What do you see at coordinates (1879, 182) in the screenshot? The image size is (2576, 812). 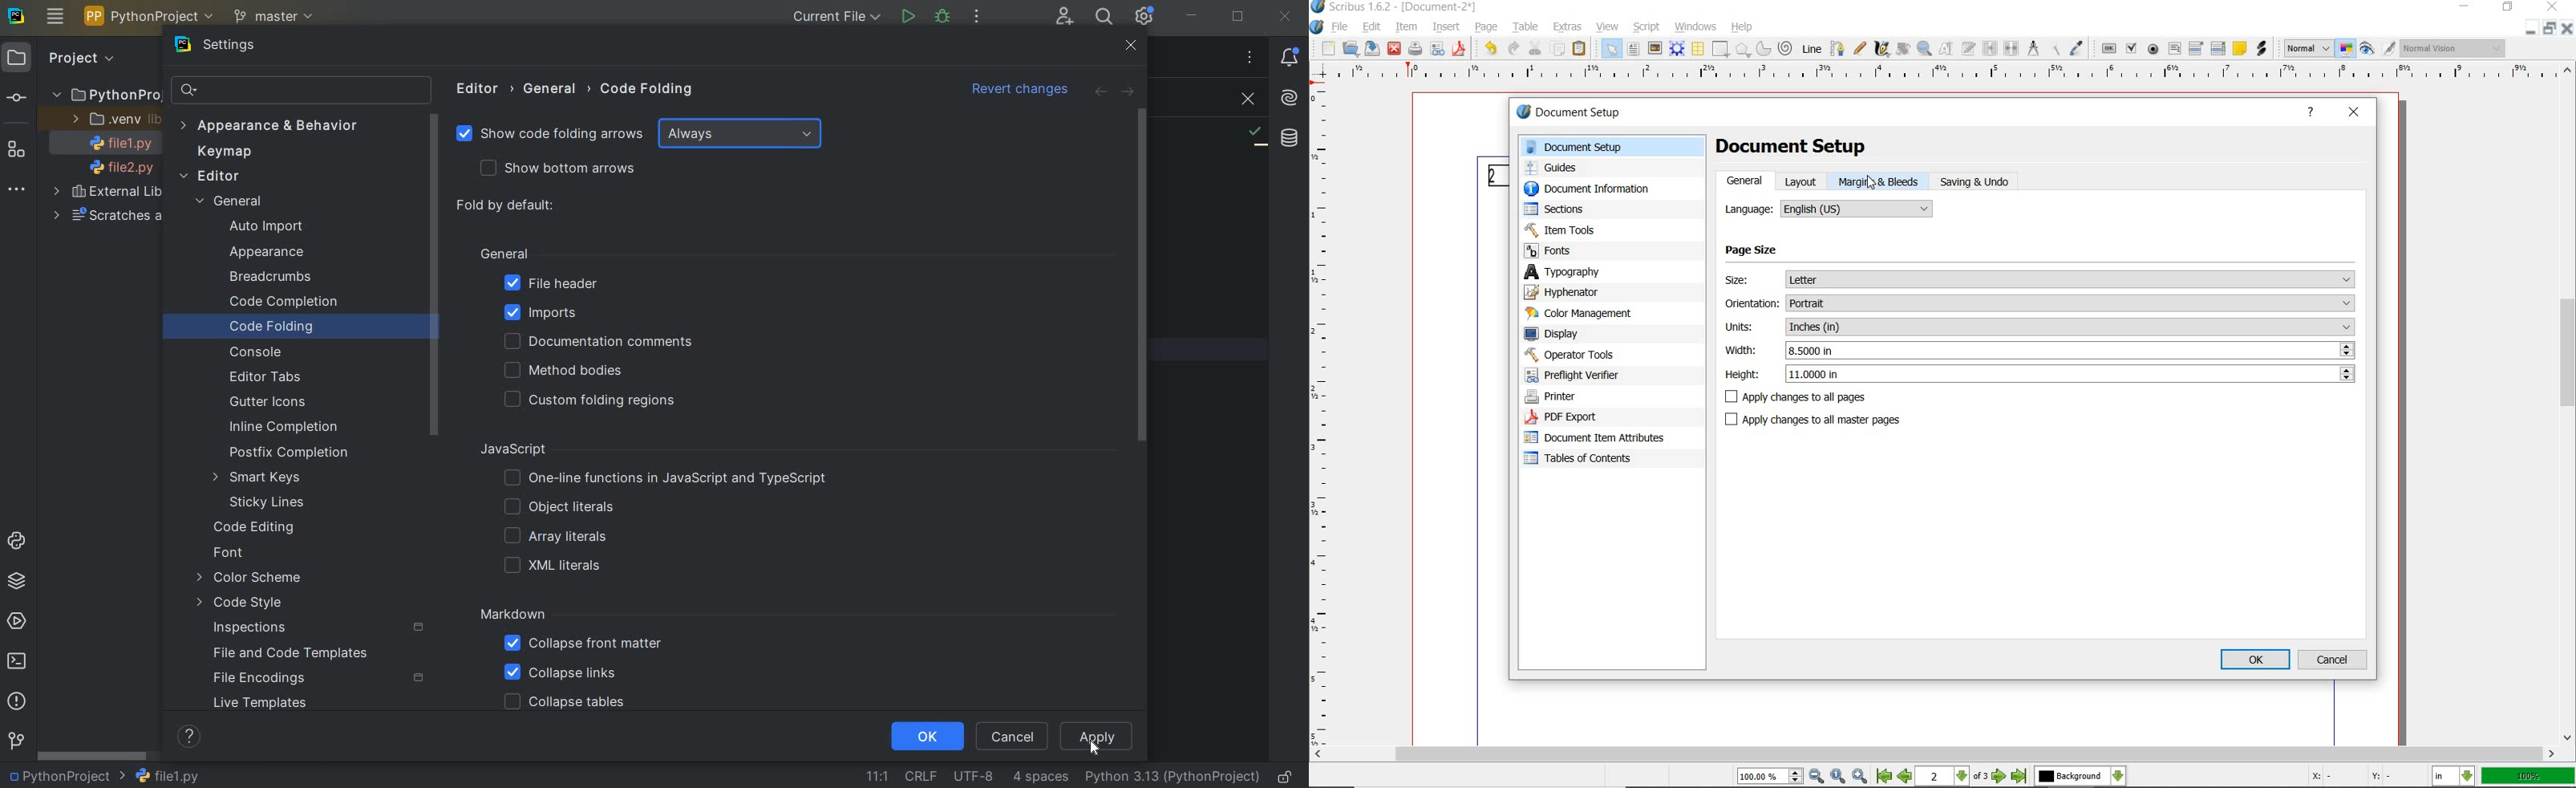 I see `margins & bleeds` at bounding box center [1879, 182].